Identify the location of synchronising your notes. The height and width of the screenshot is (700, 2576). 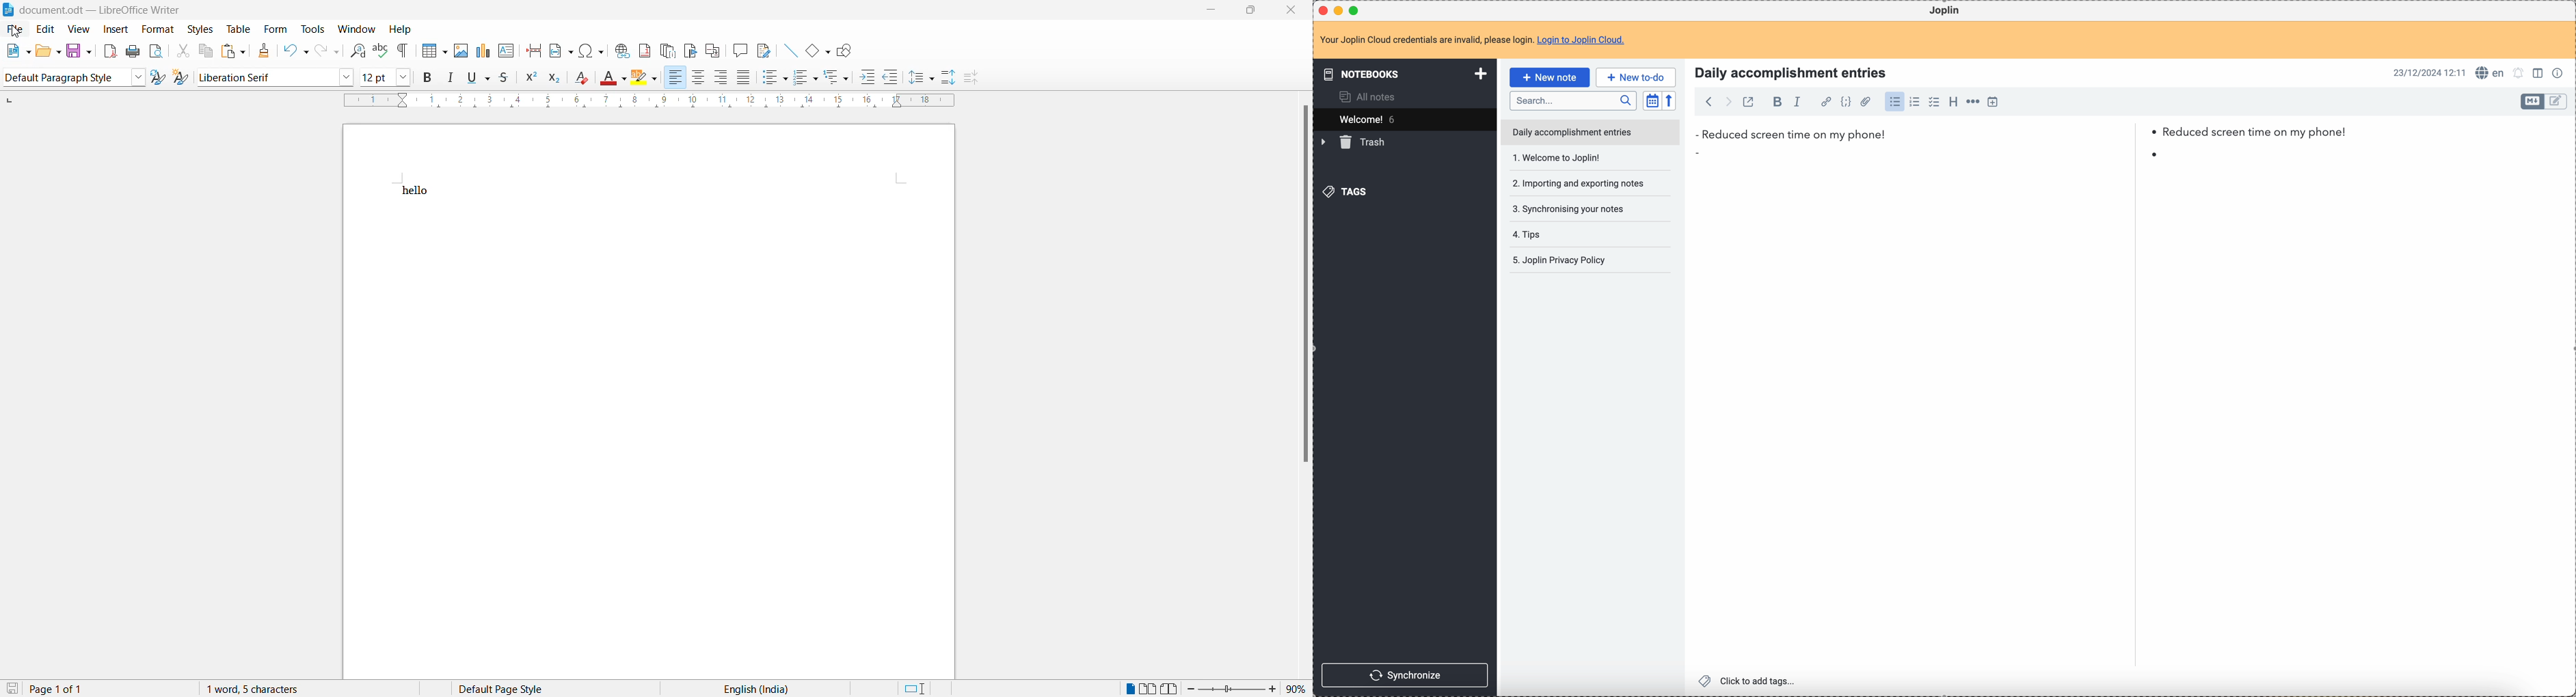
(1573, 183).